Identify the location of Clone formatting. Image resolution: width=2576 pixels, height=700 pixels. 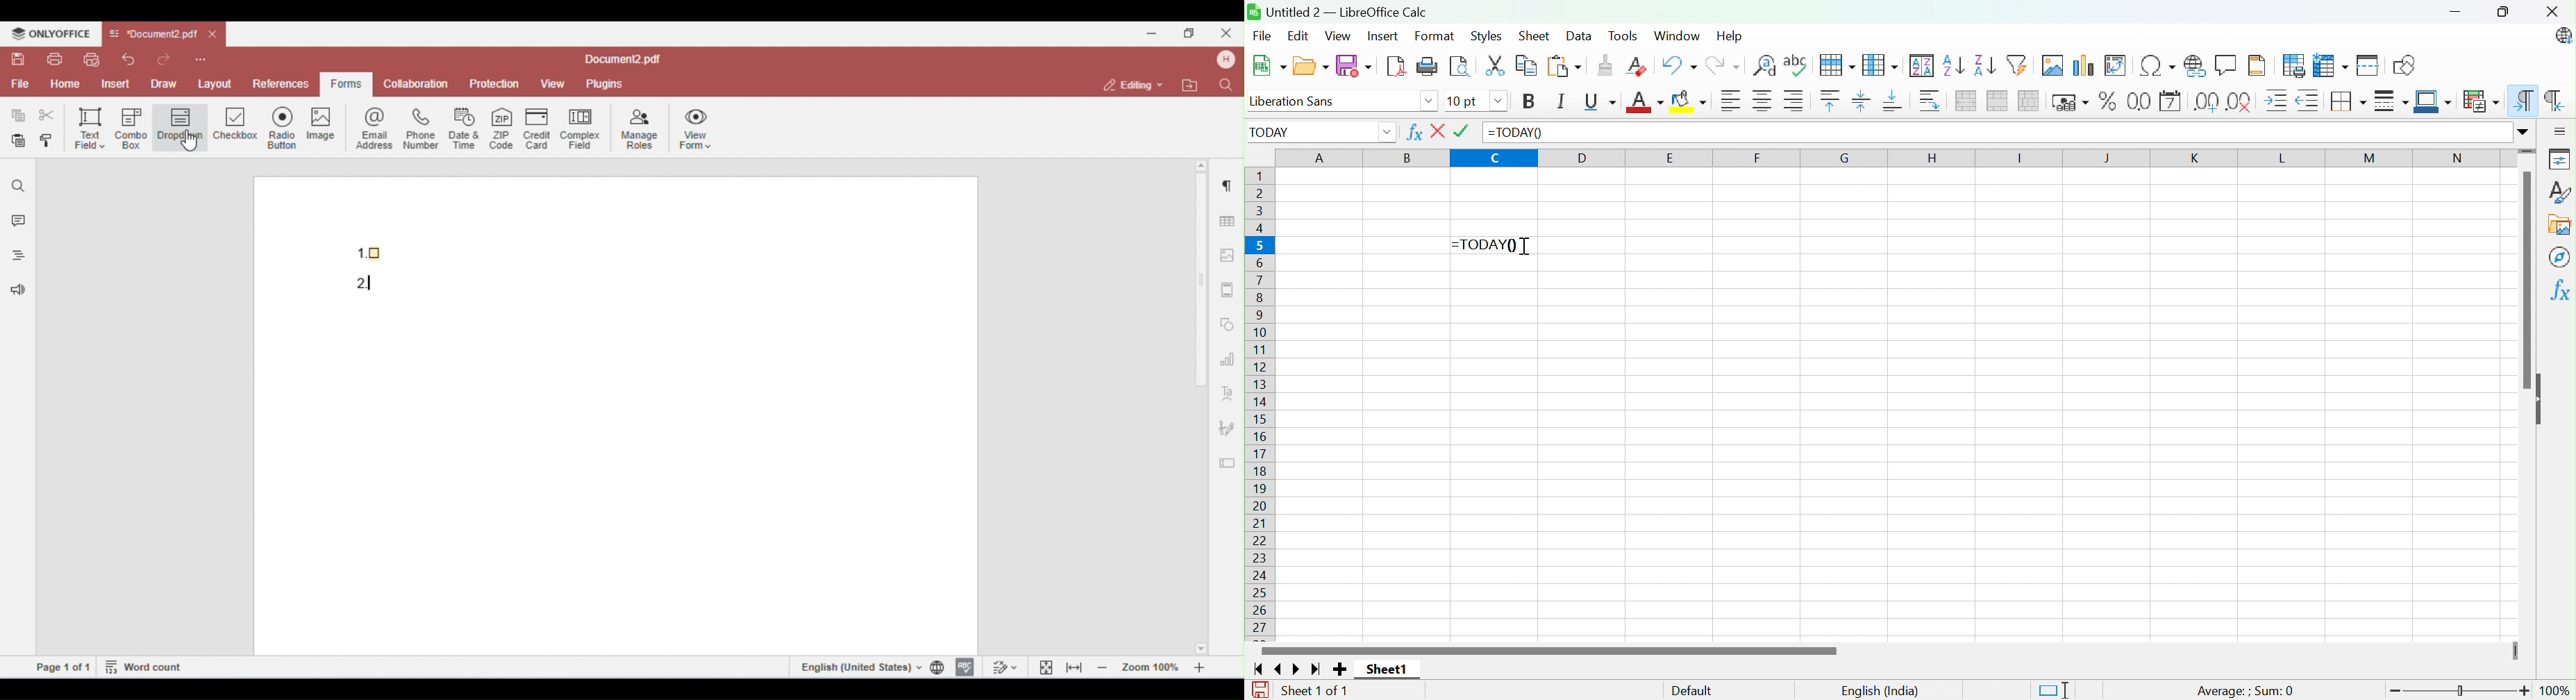
(1603, 65).